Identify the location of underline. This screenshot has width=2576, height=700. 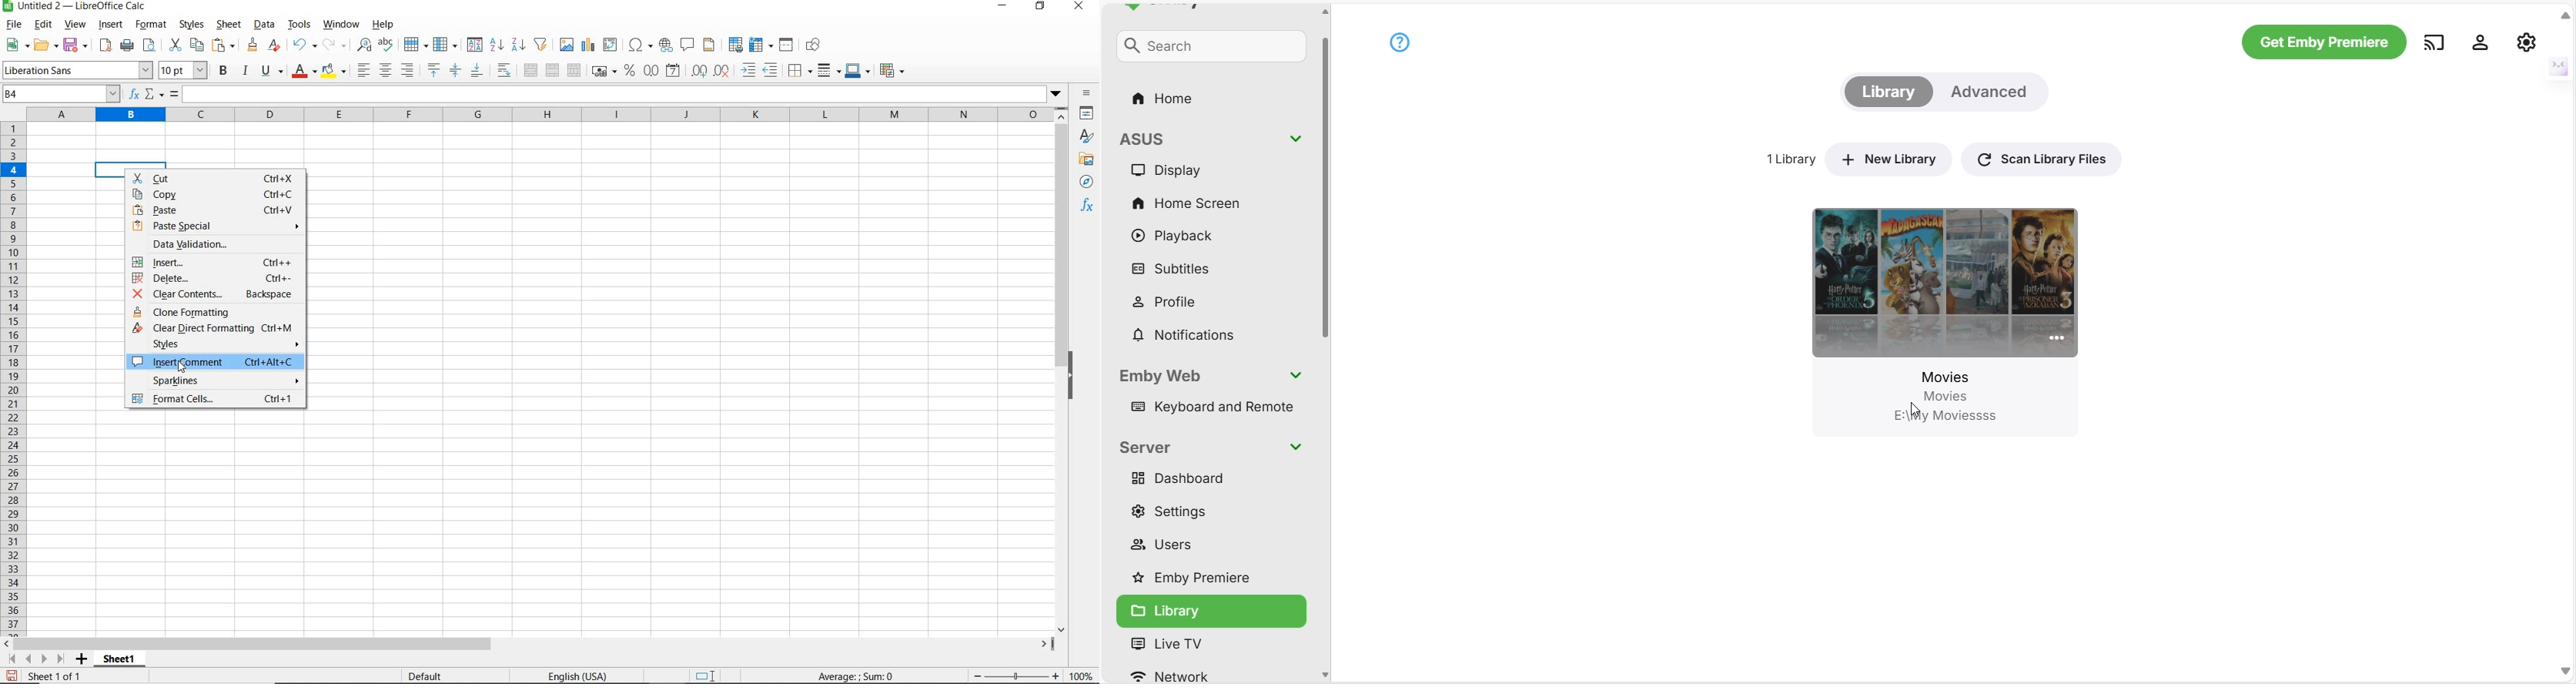
(272, 73).